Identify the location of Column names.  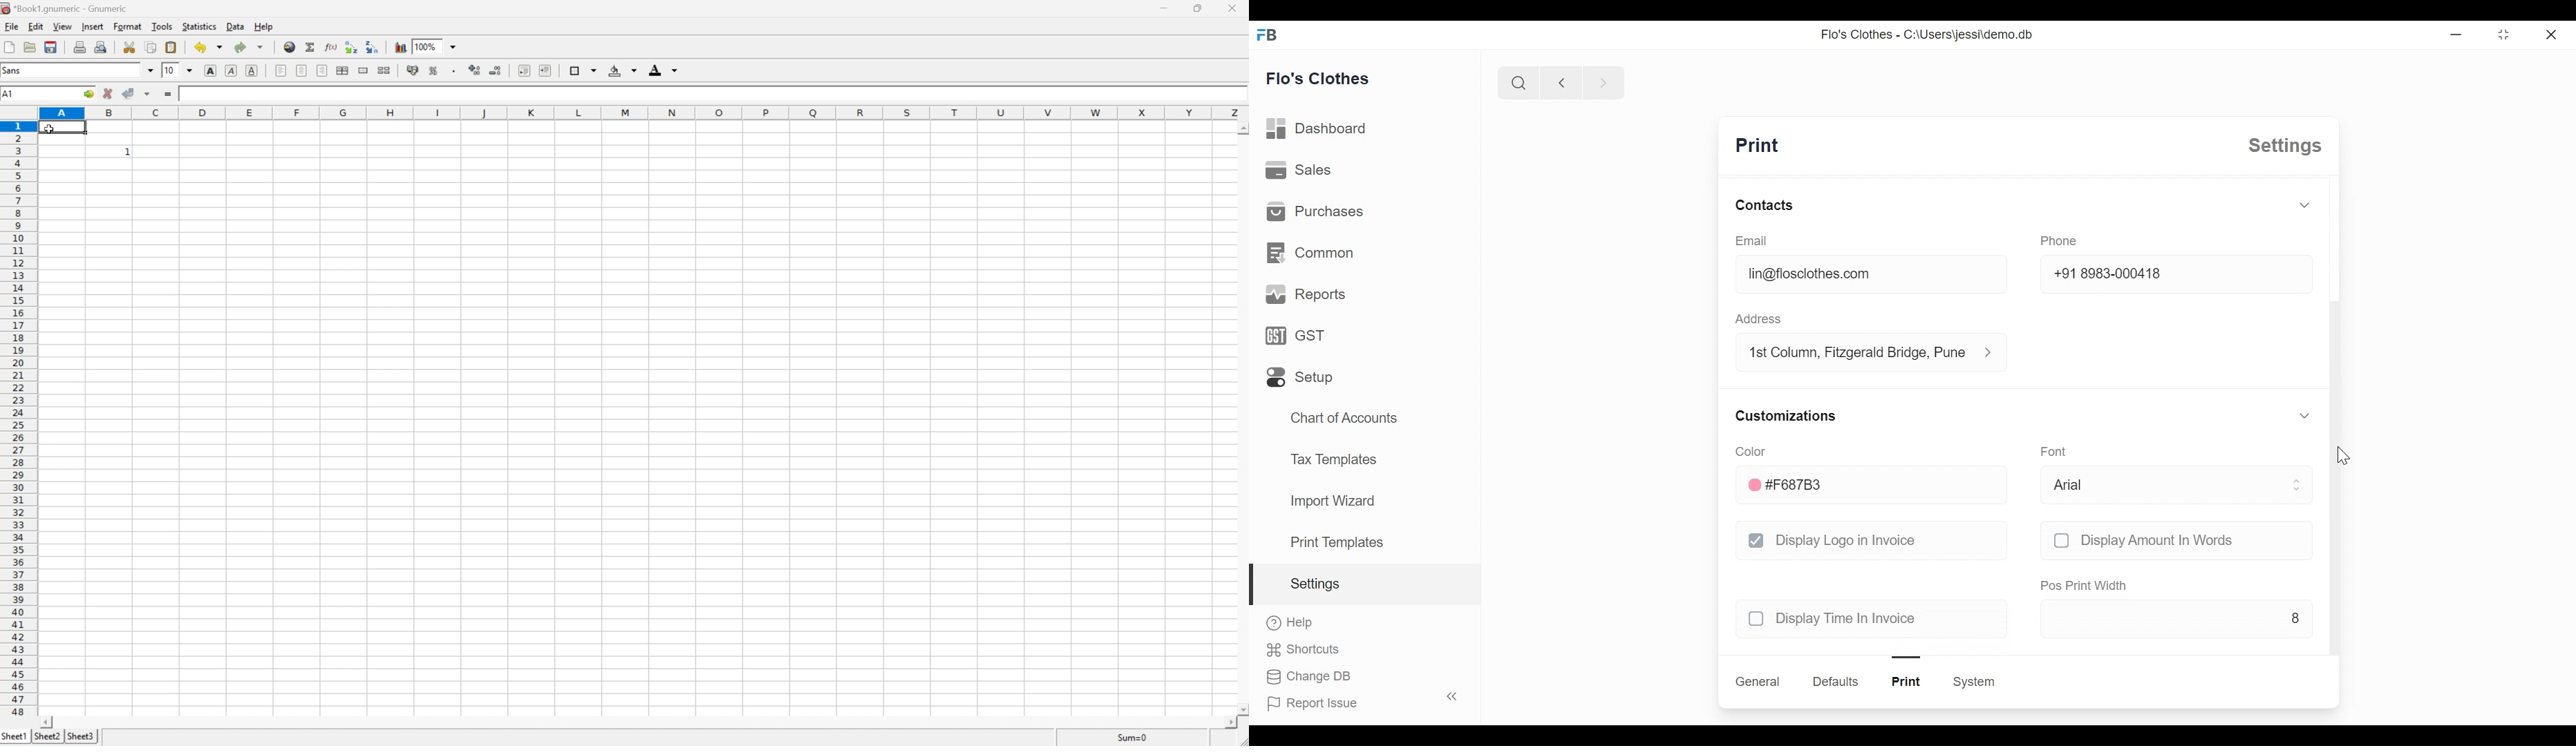
(644, 115).